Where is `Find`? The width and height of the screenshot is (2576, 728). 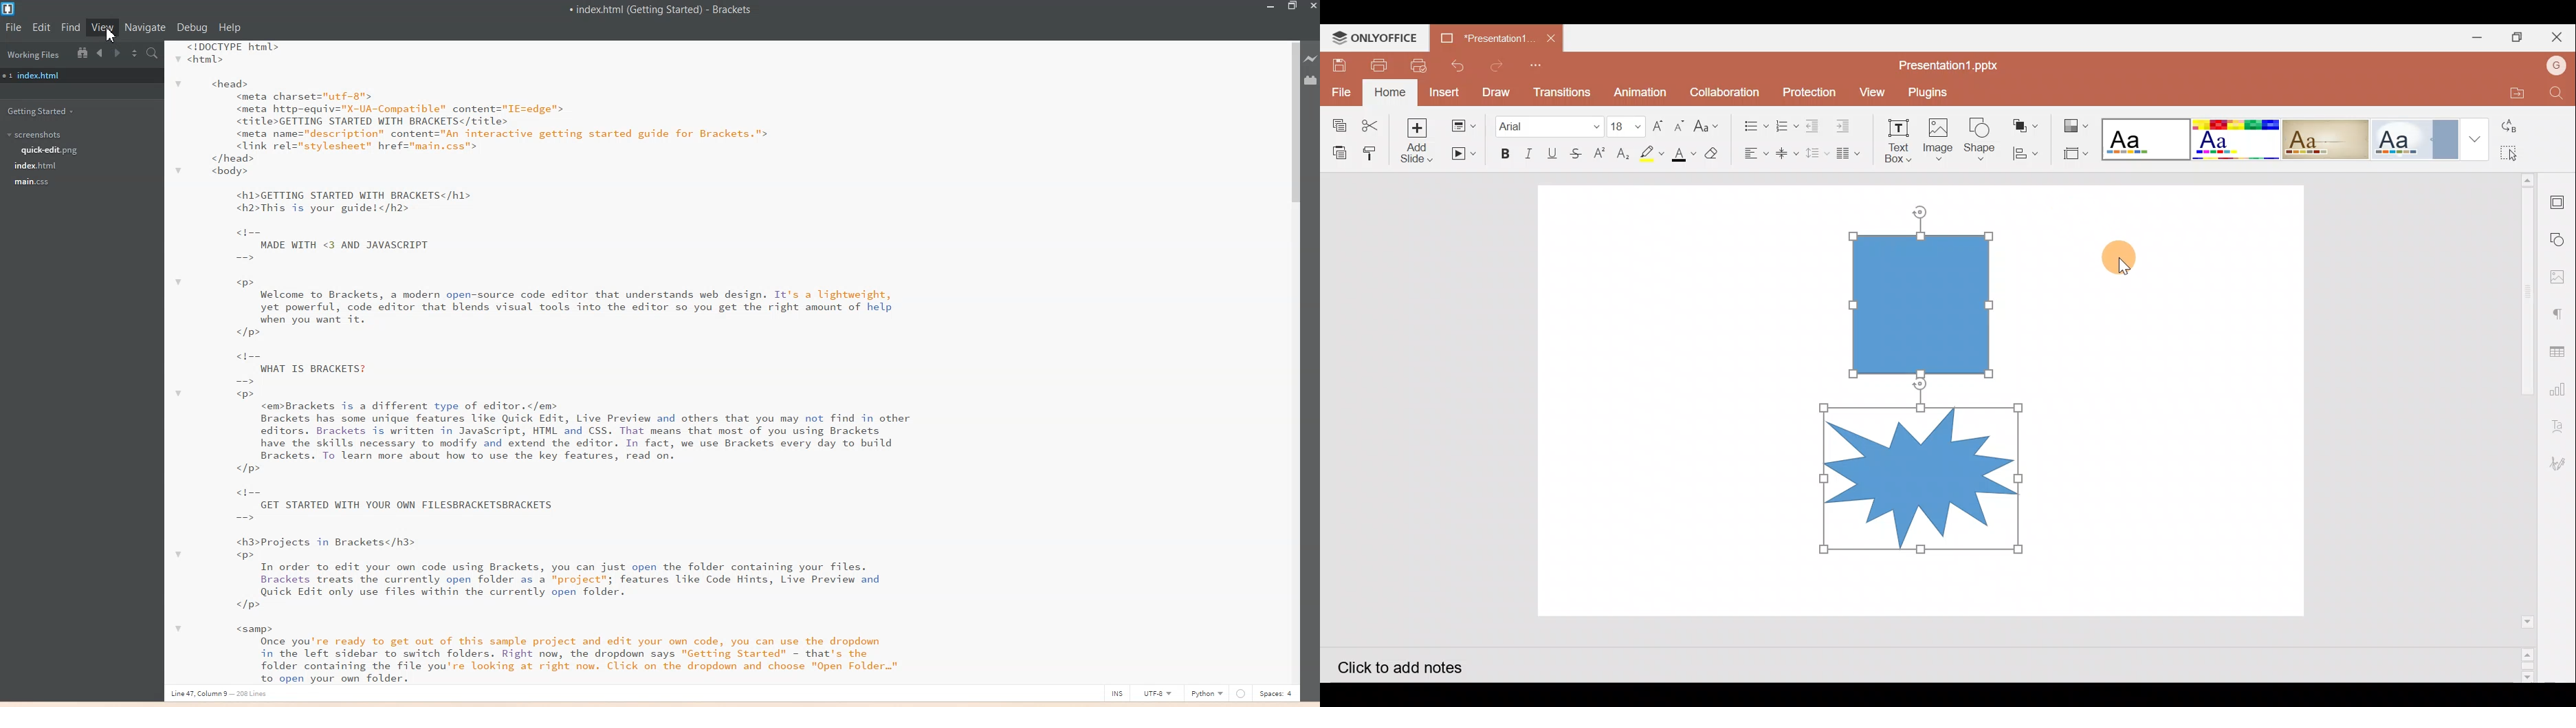
Find is located at coordinates (71, 27).